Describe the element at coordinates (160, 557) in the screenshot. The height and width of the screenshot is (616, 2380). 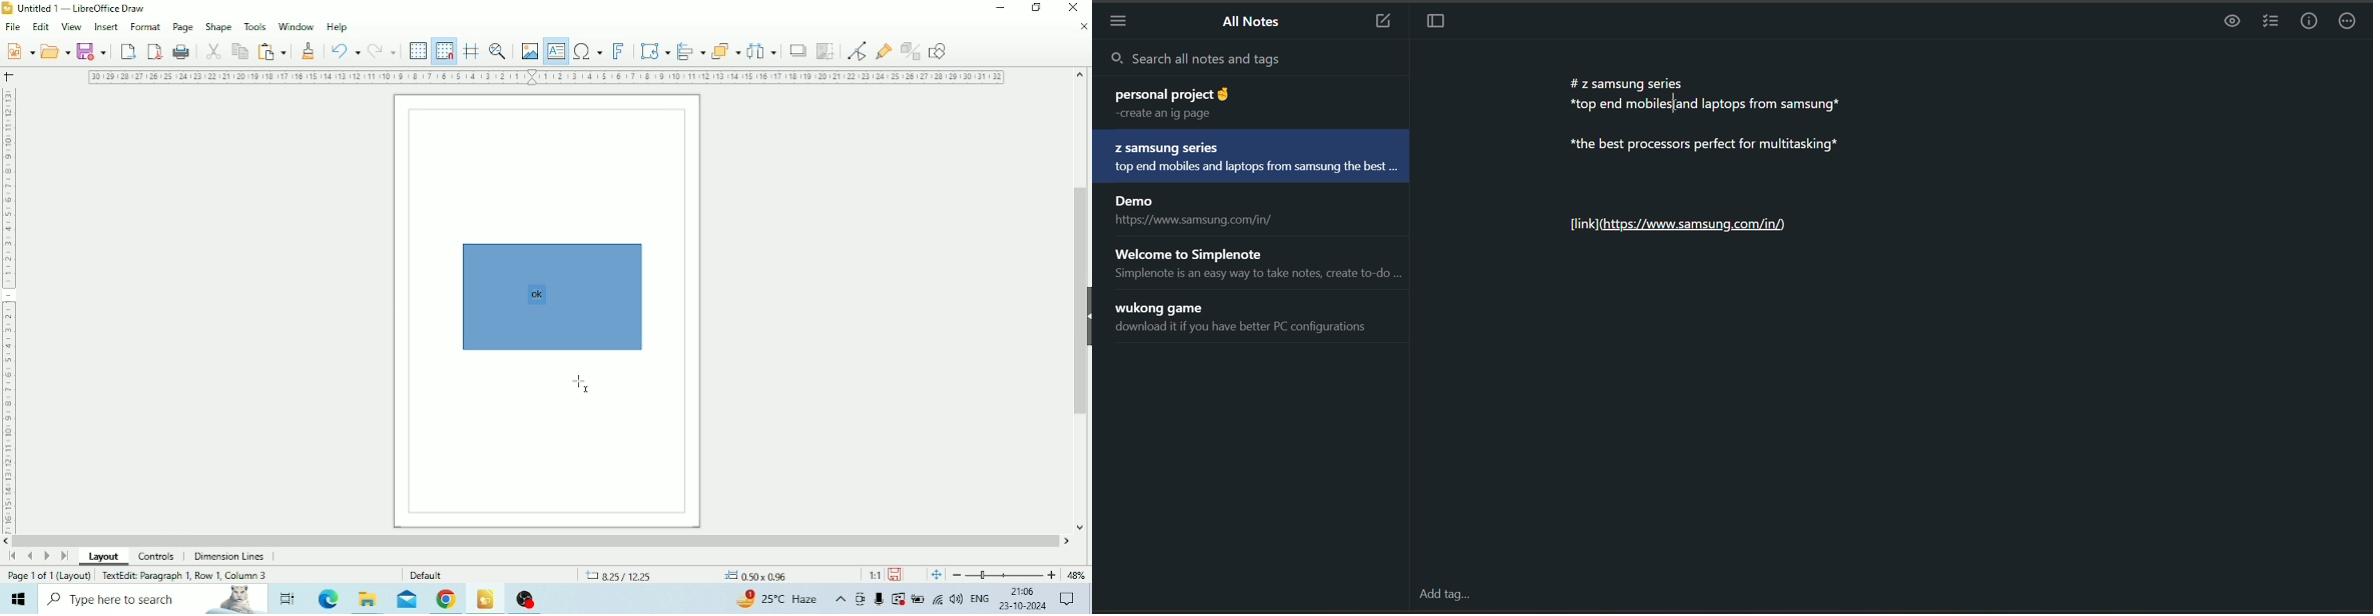
I see `Controls` at that location.